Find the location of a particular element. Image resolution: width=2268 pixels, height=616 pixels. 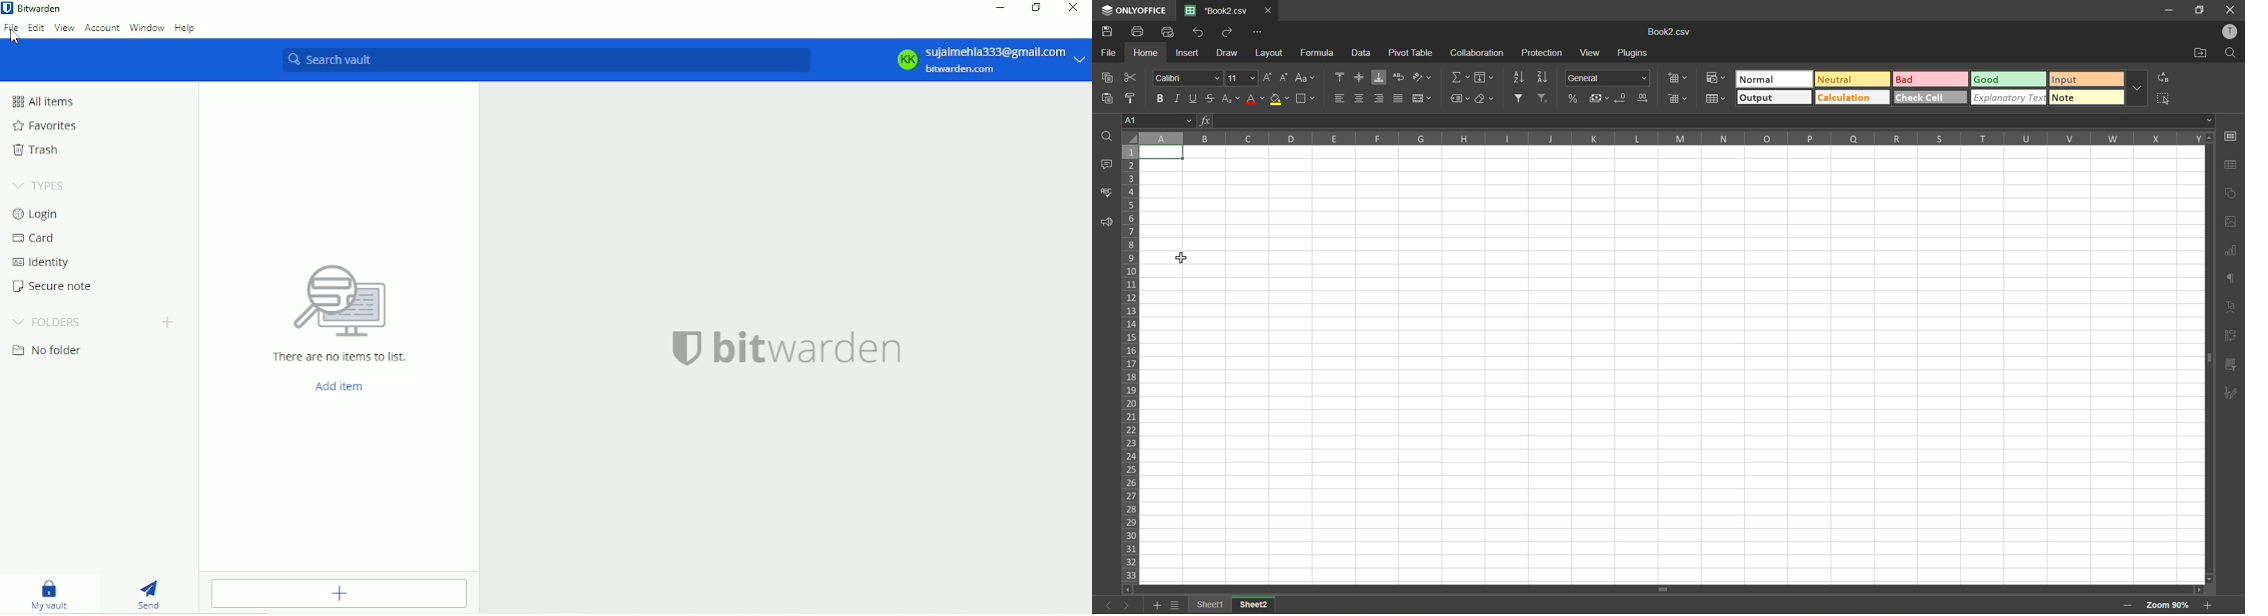

copy is located at coordinates (1107, 77).